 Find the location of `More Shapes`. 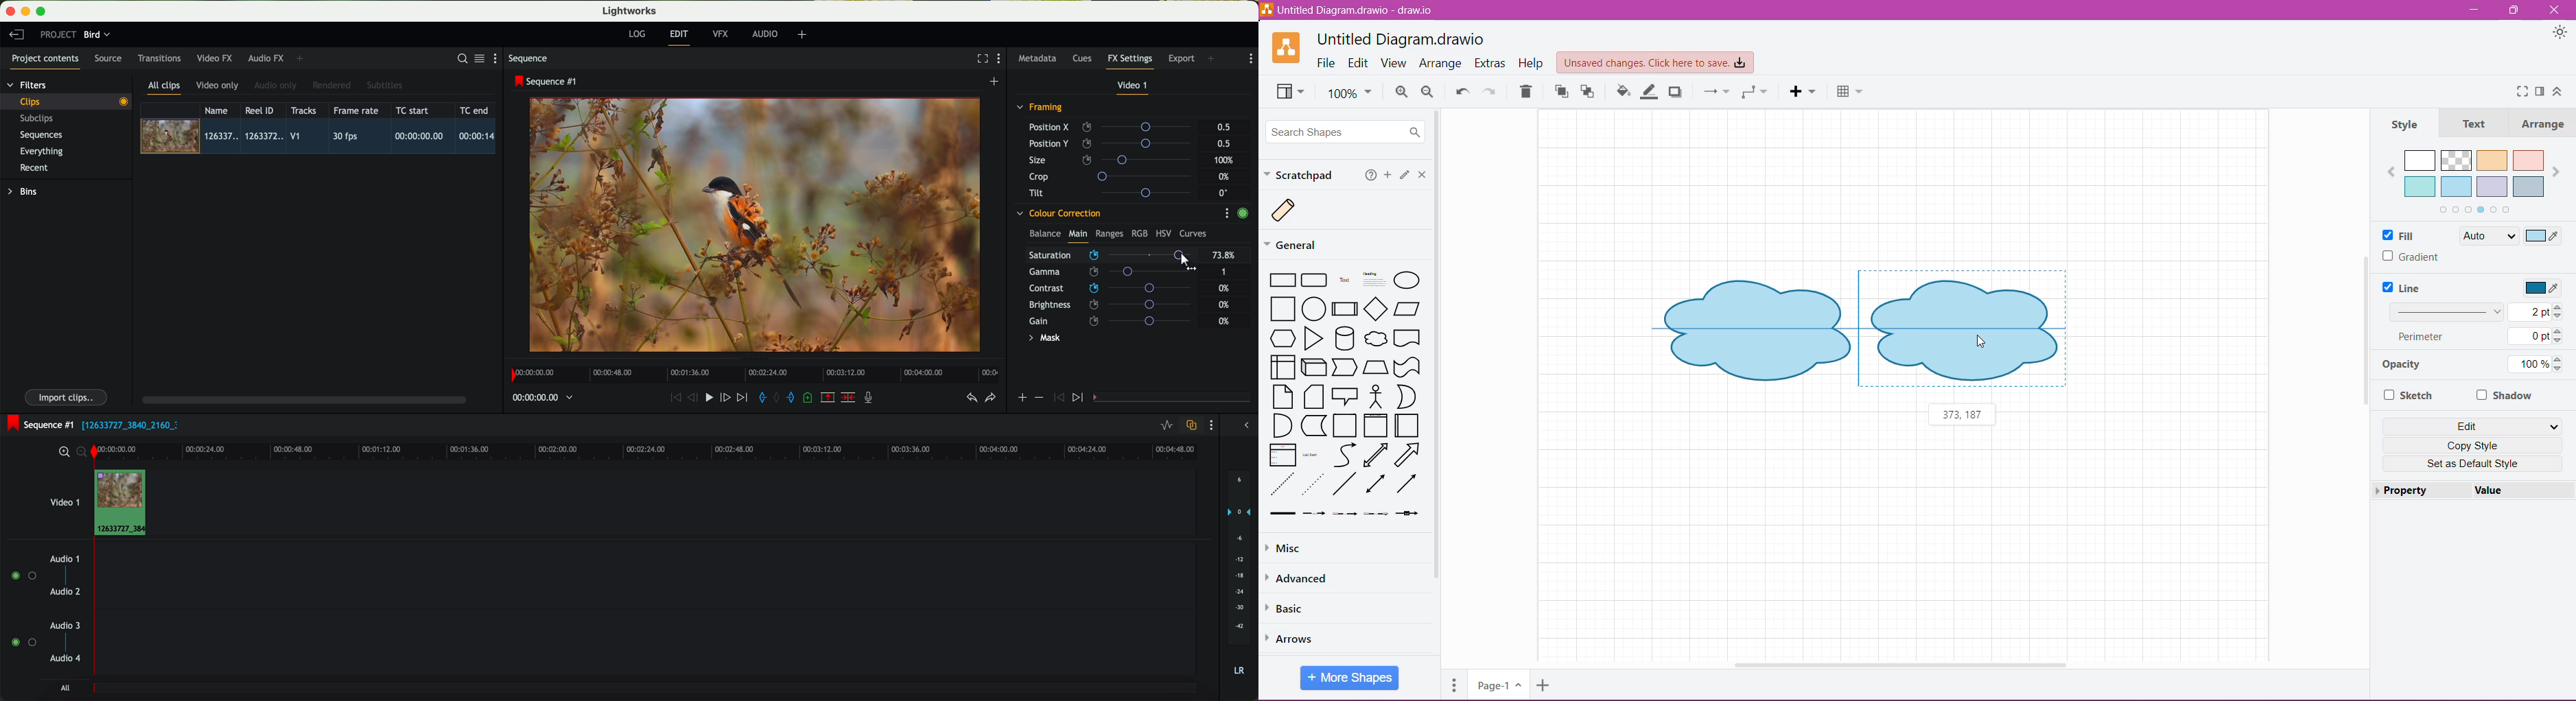

More Shapes is located at coordinates (1349, 679).